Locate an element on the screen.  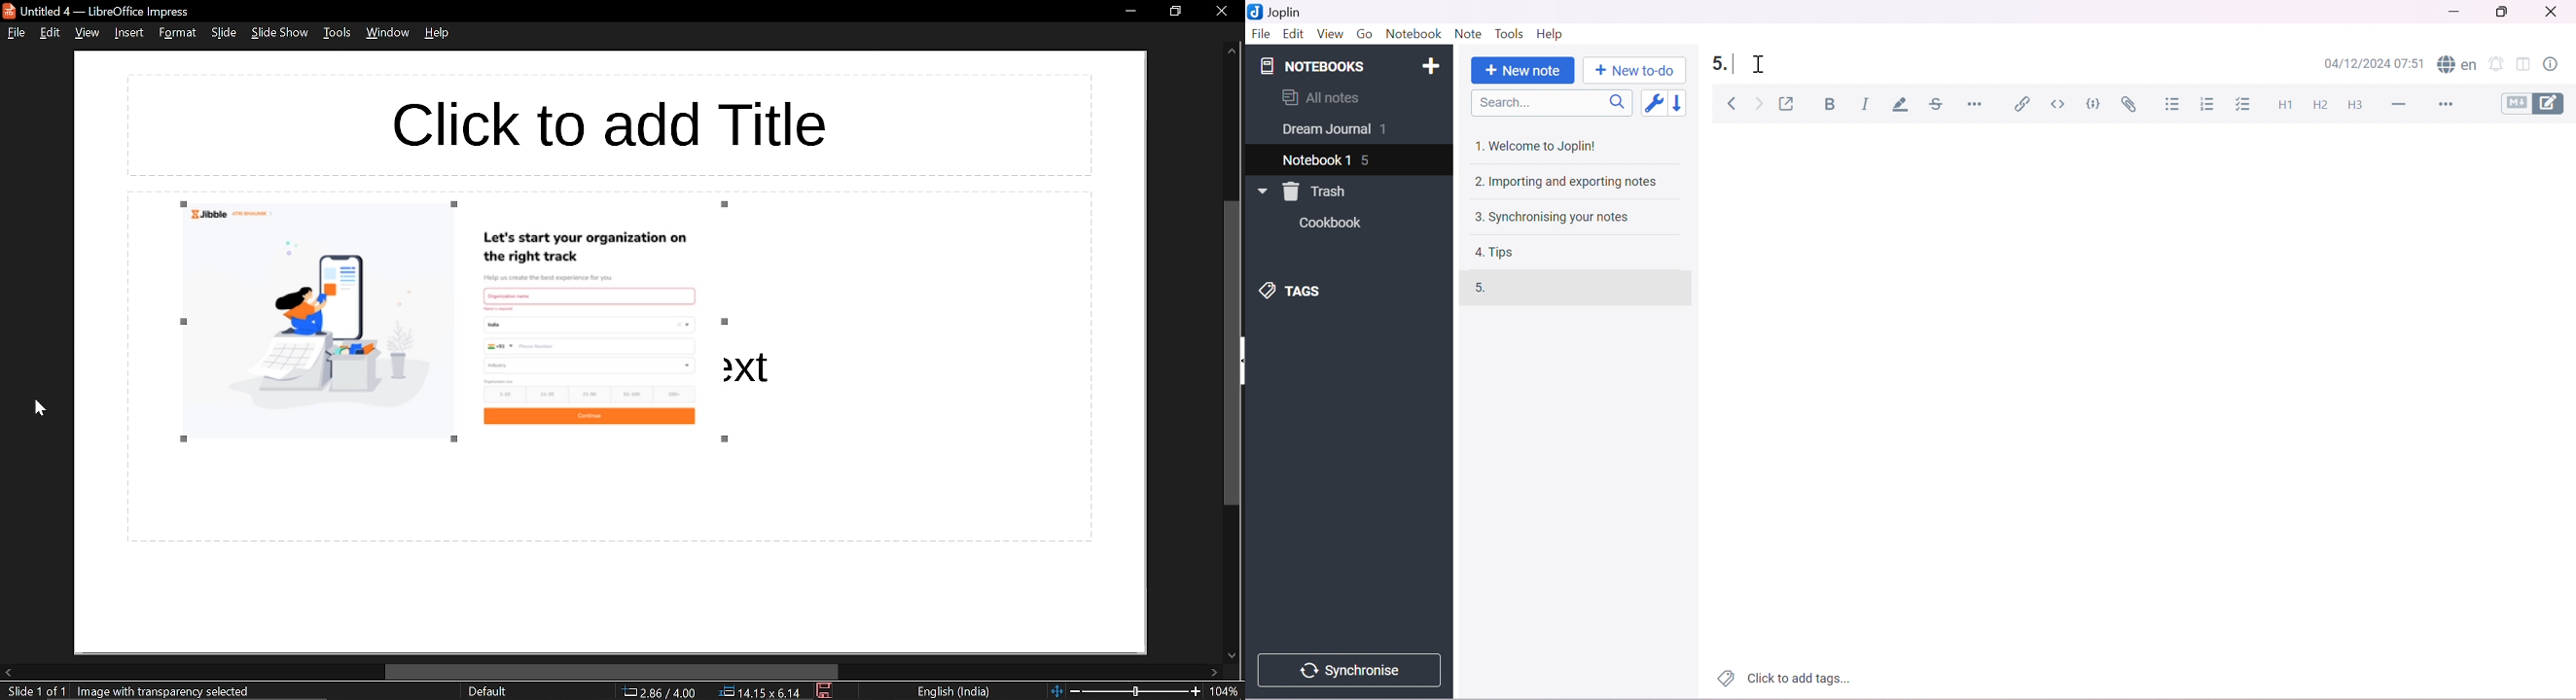
Toggle editors is located at coordinates (2537, 103).